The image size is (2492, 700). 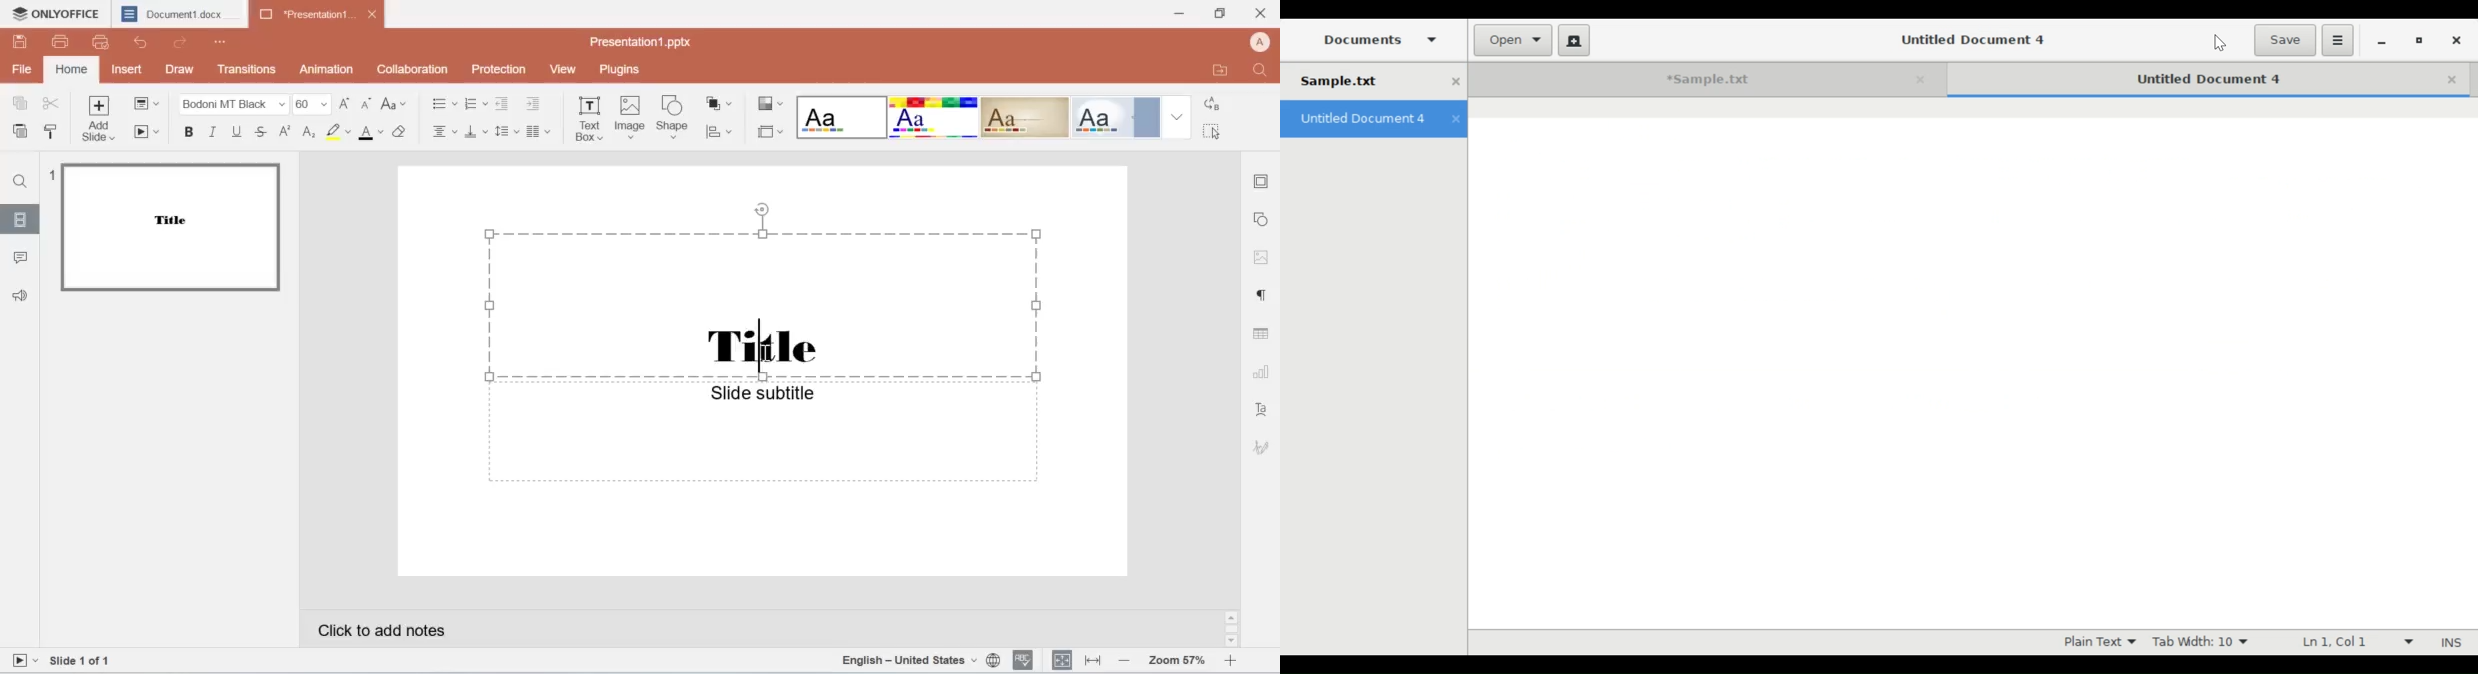 What do you see at coordinates (181, 68) in the screenshot?
I see `draw` at bounding box center [181, 68].